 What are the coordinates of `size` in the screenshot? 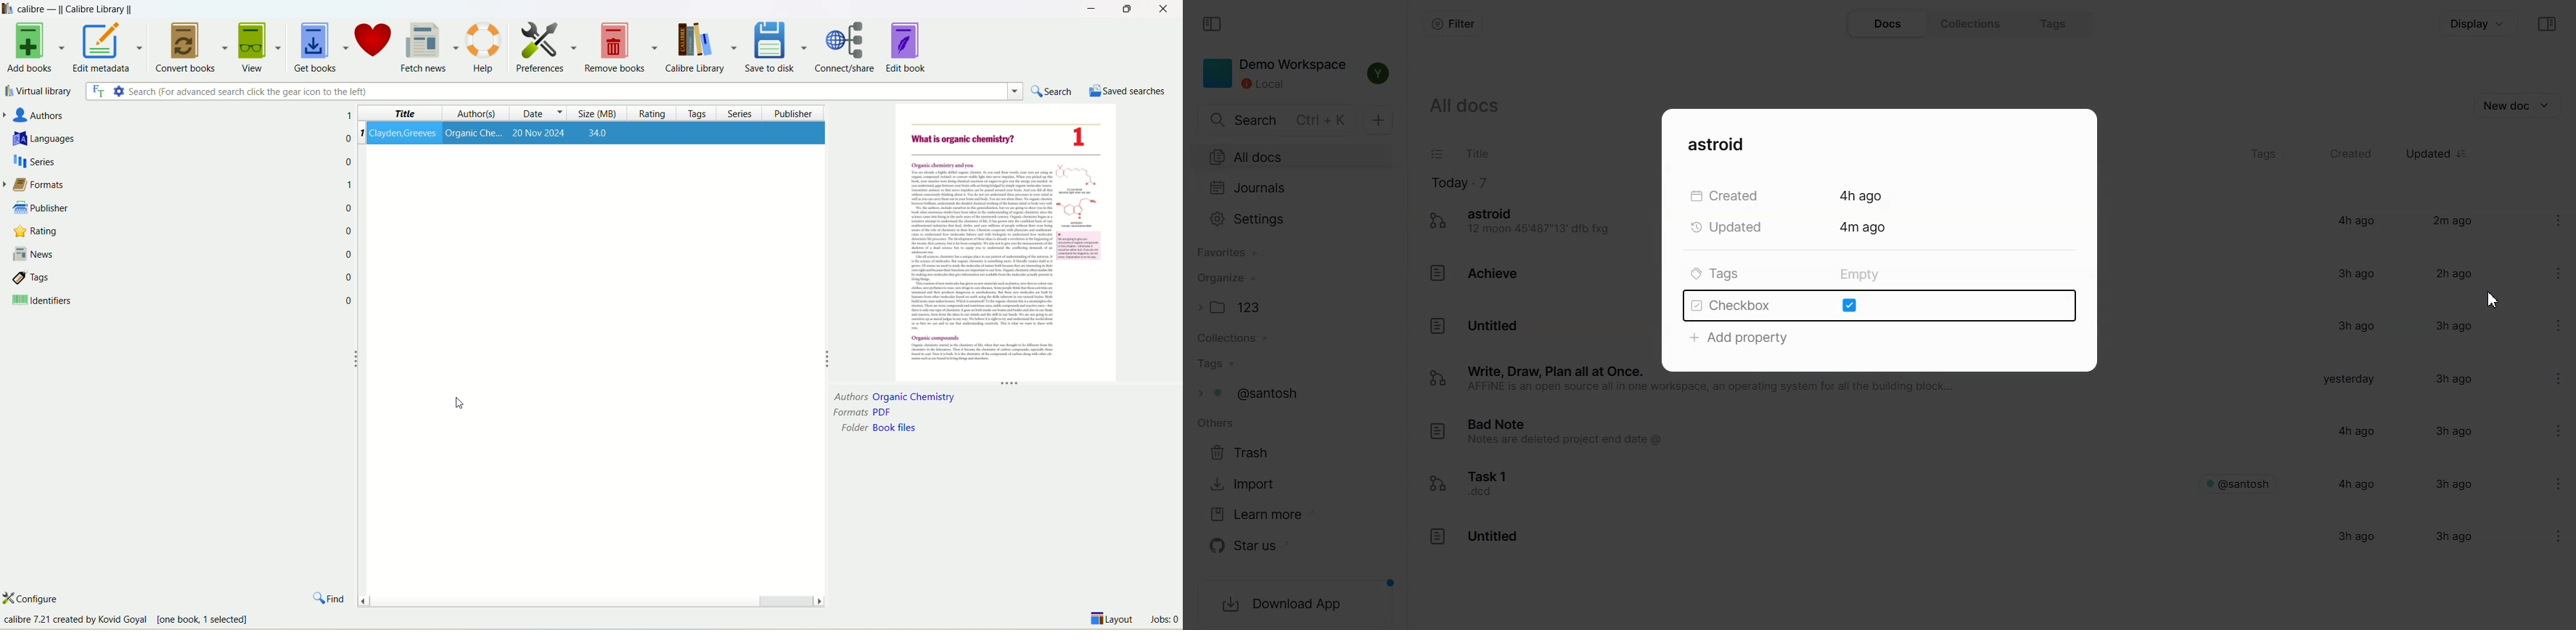 It's located at (593, 114).